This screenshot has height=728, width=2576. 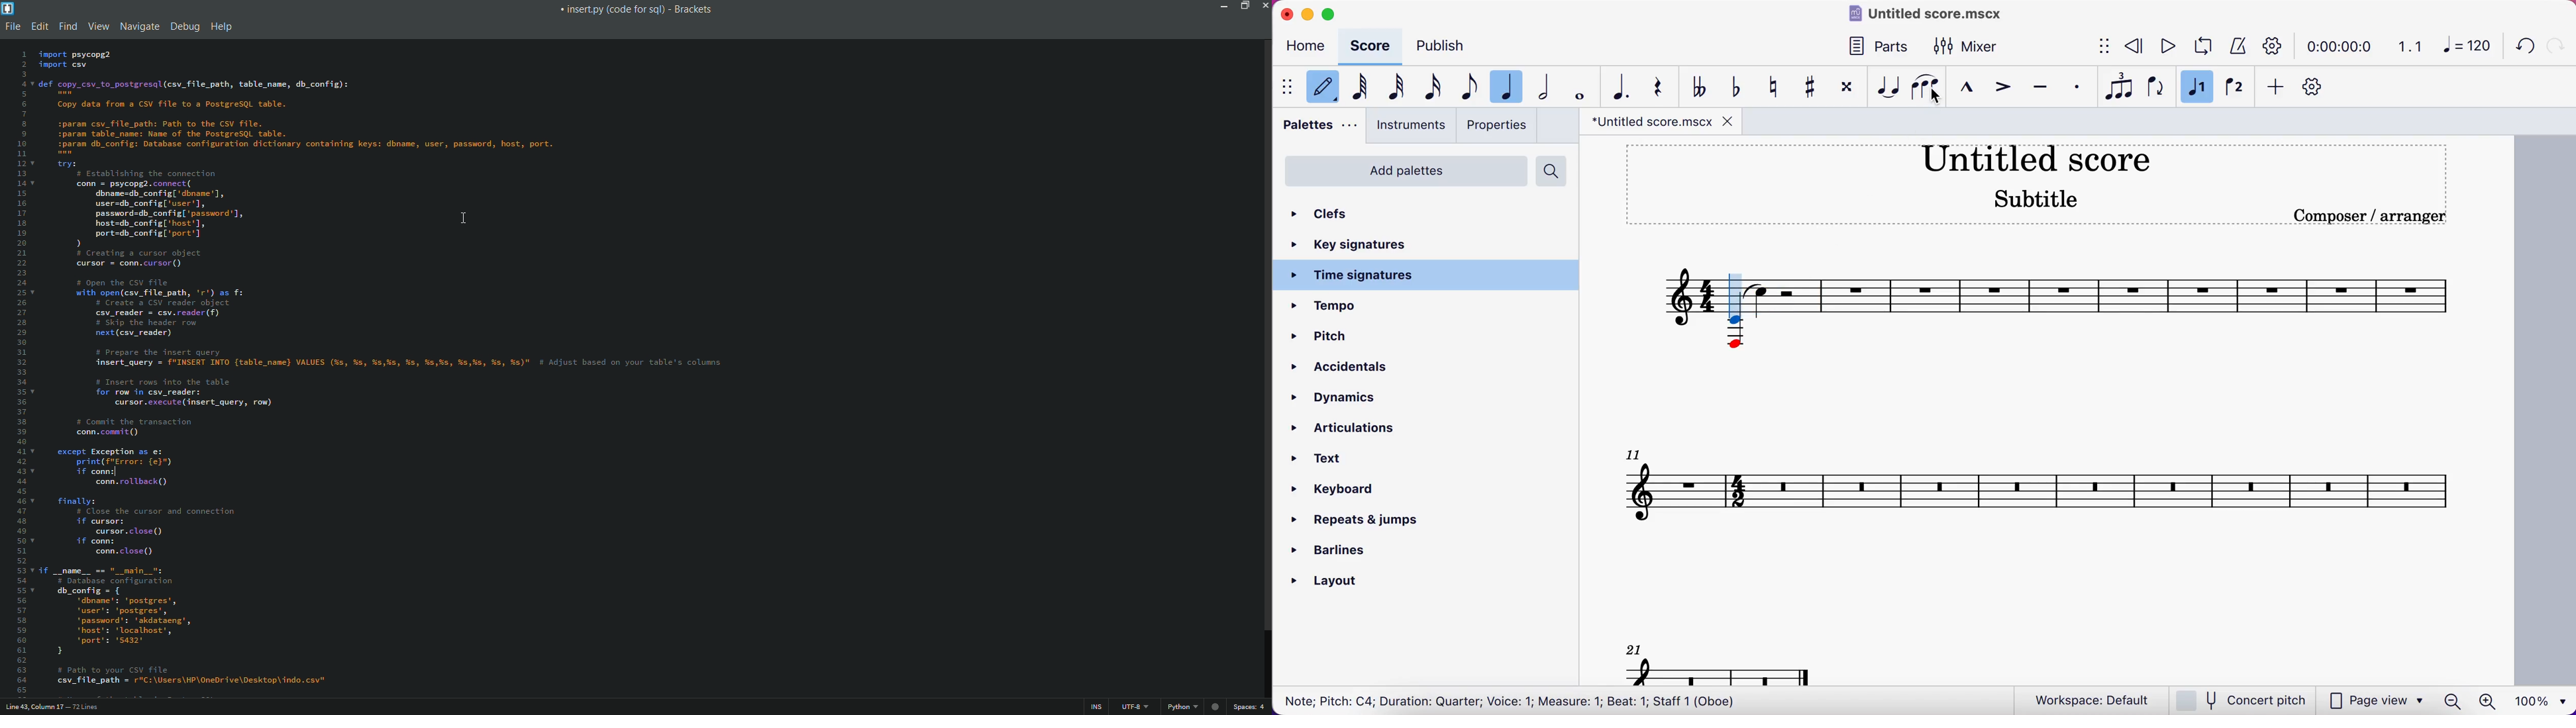 What do you see at coordinates (38, 26) in the screenshot?
I see `edit menu` at bounding box center [38, 26].